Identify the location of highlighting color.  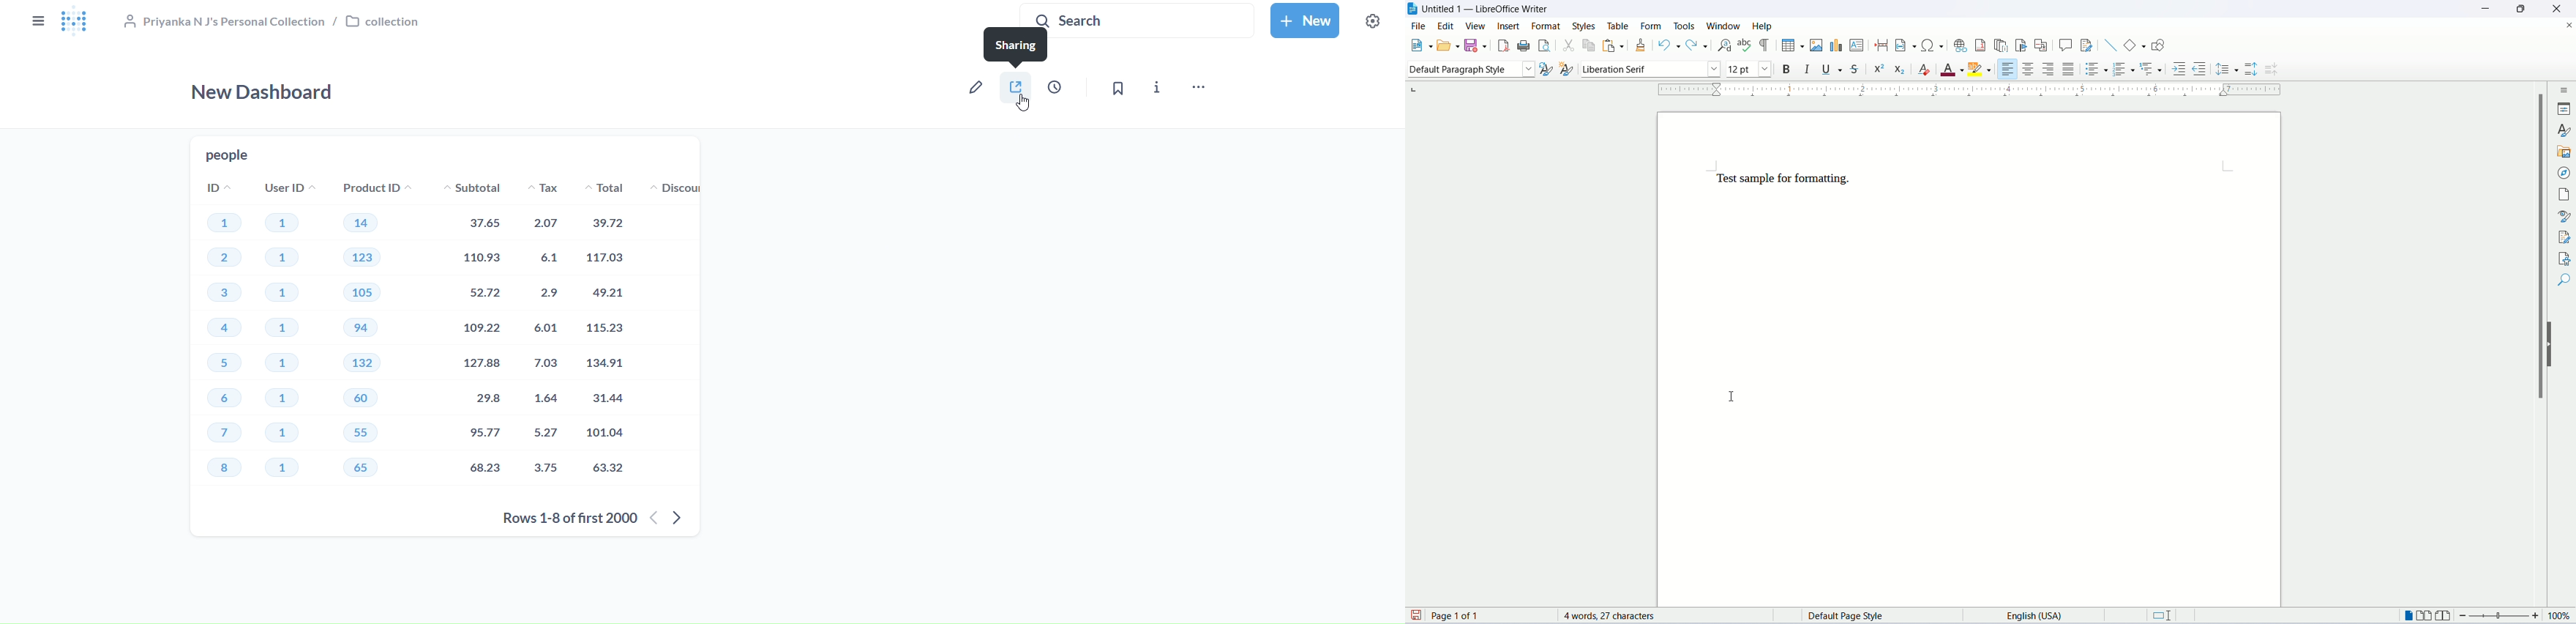
(1984, 70).